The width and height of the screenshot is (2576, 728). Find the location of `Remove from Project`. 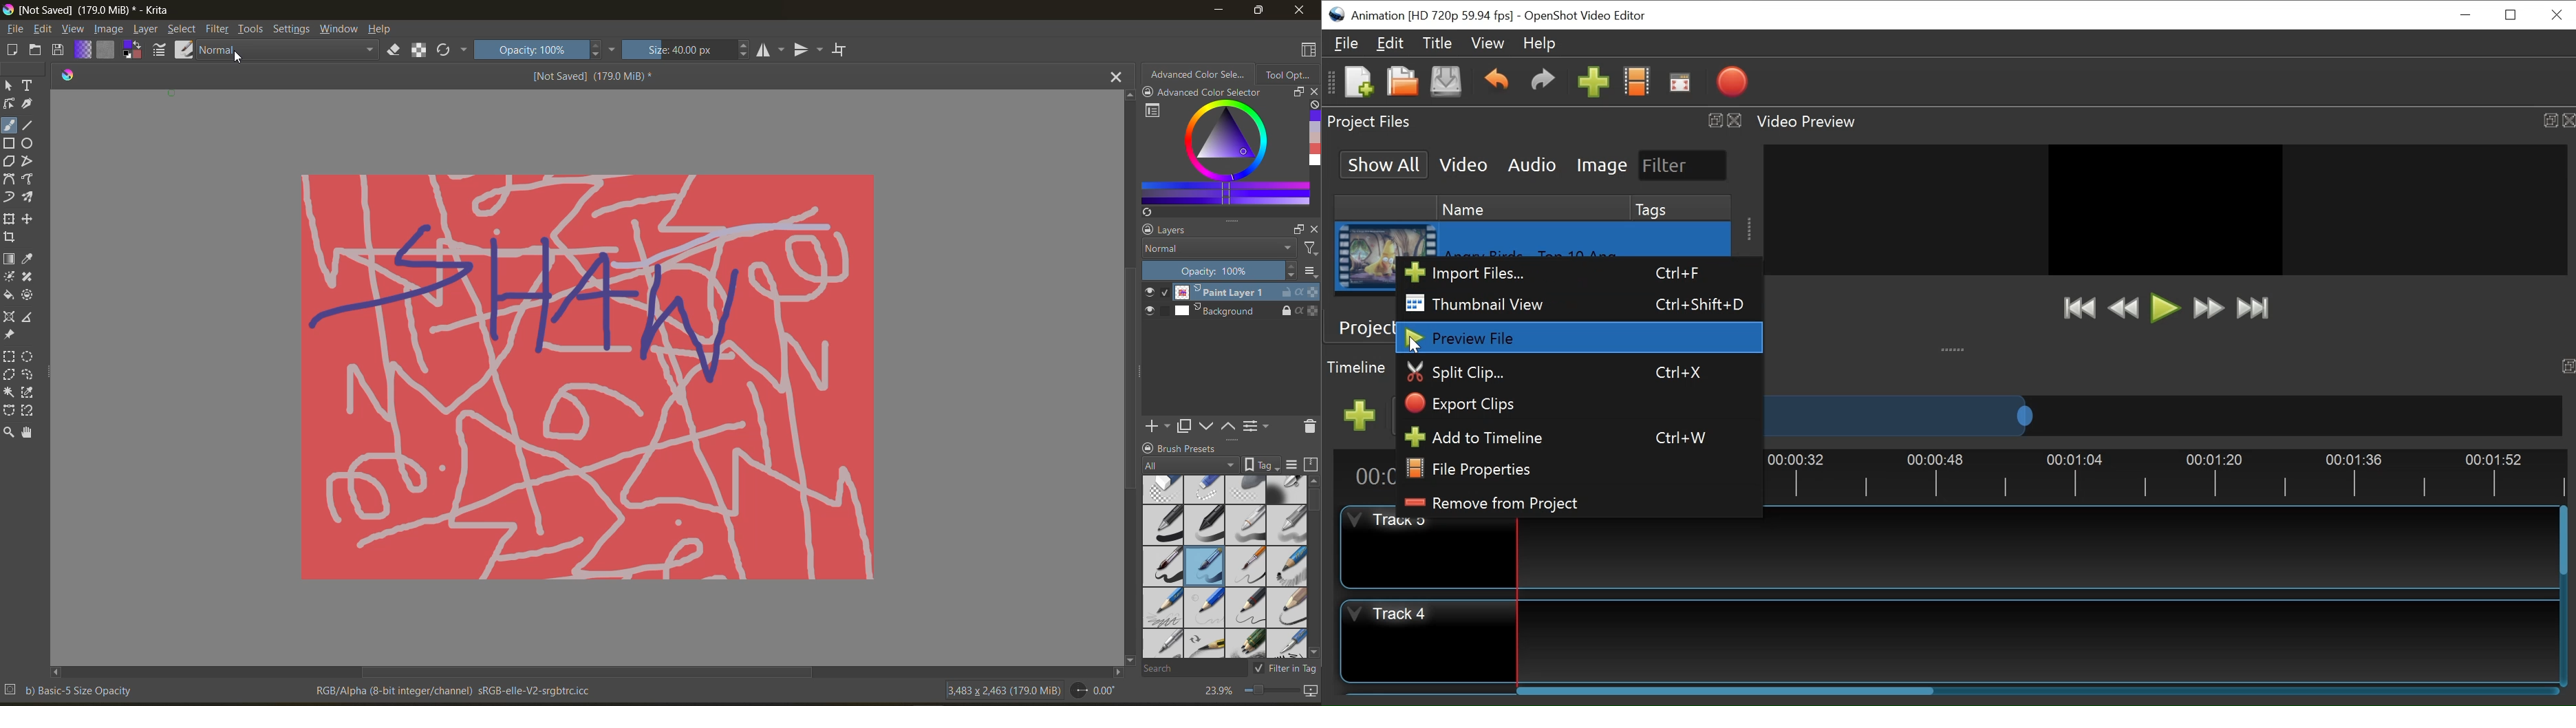

Remove from Project is located at coordinates (1578, 504).